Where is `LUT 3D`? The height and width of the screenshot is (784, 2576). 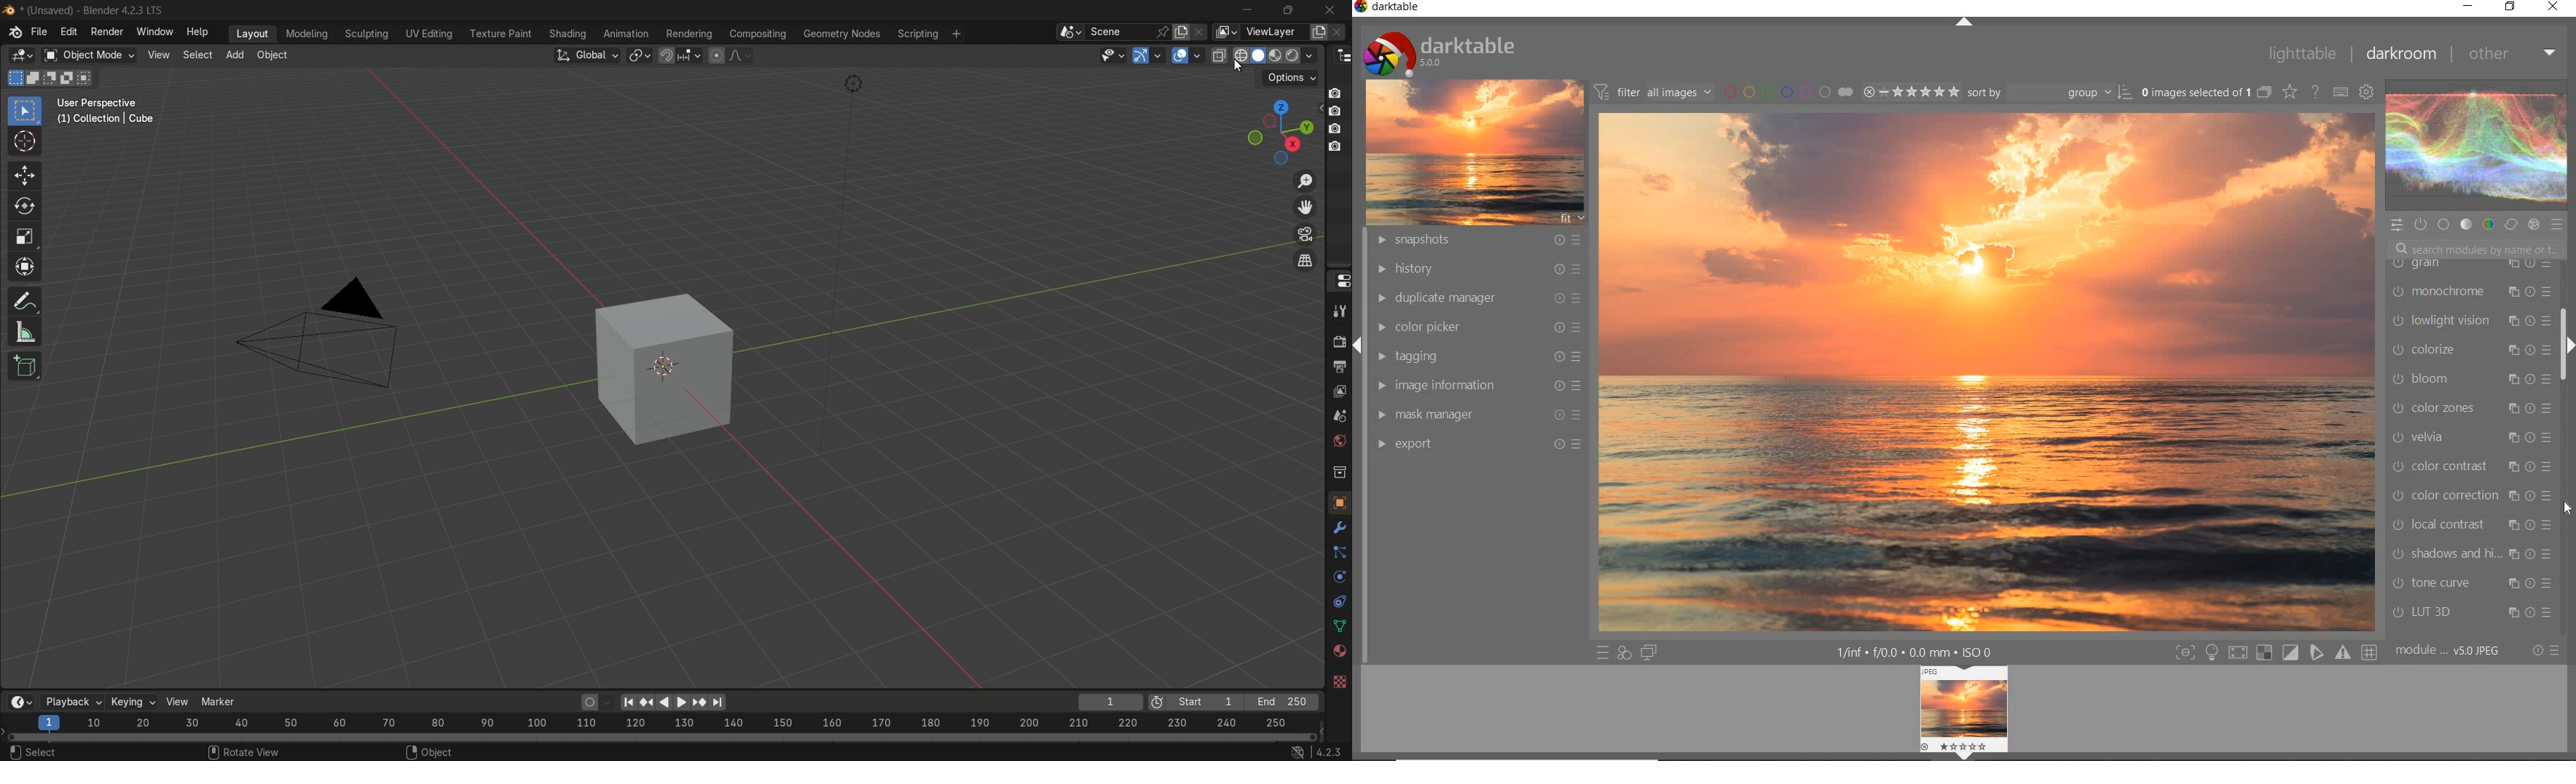 LUT 3D is located at coordinates (2467, 613).